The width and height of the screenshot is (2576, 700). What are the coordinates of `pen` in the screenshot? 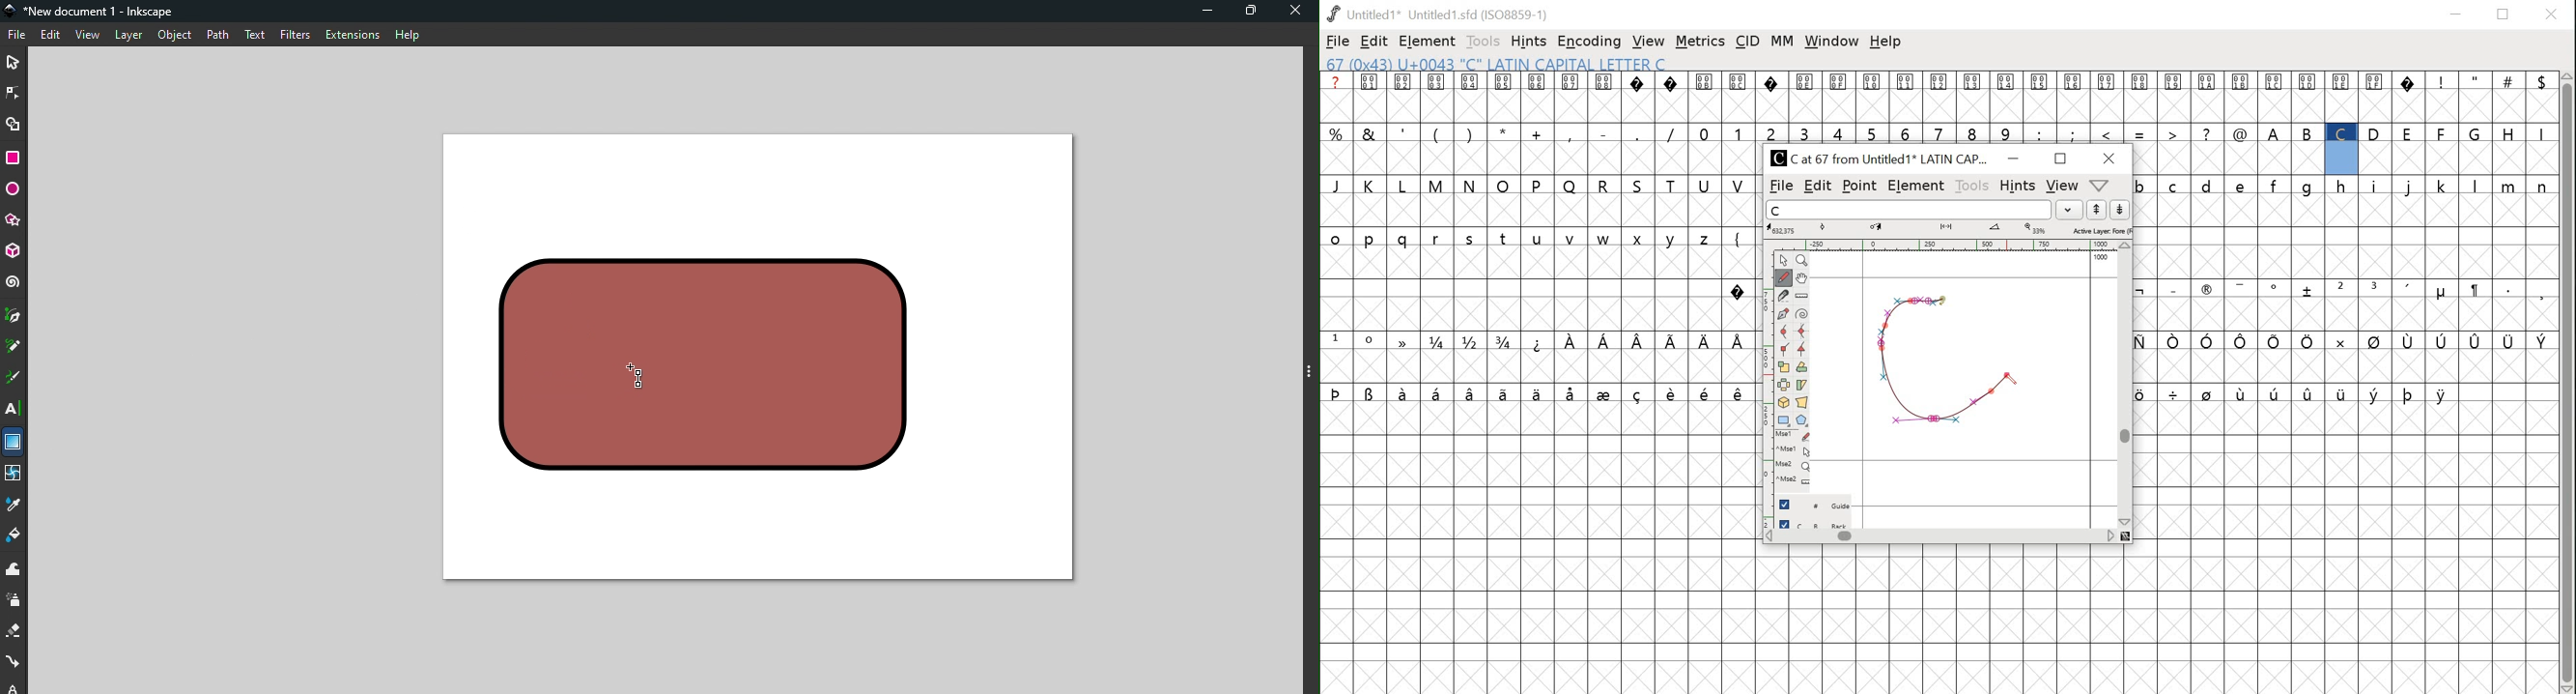 It's located at (1786, 314).